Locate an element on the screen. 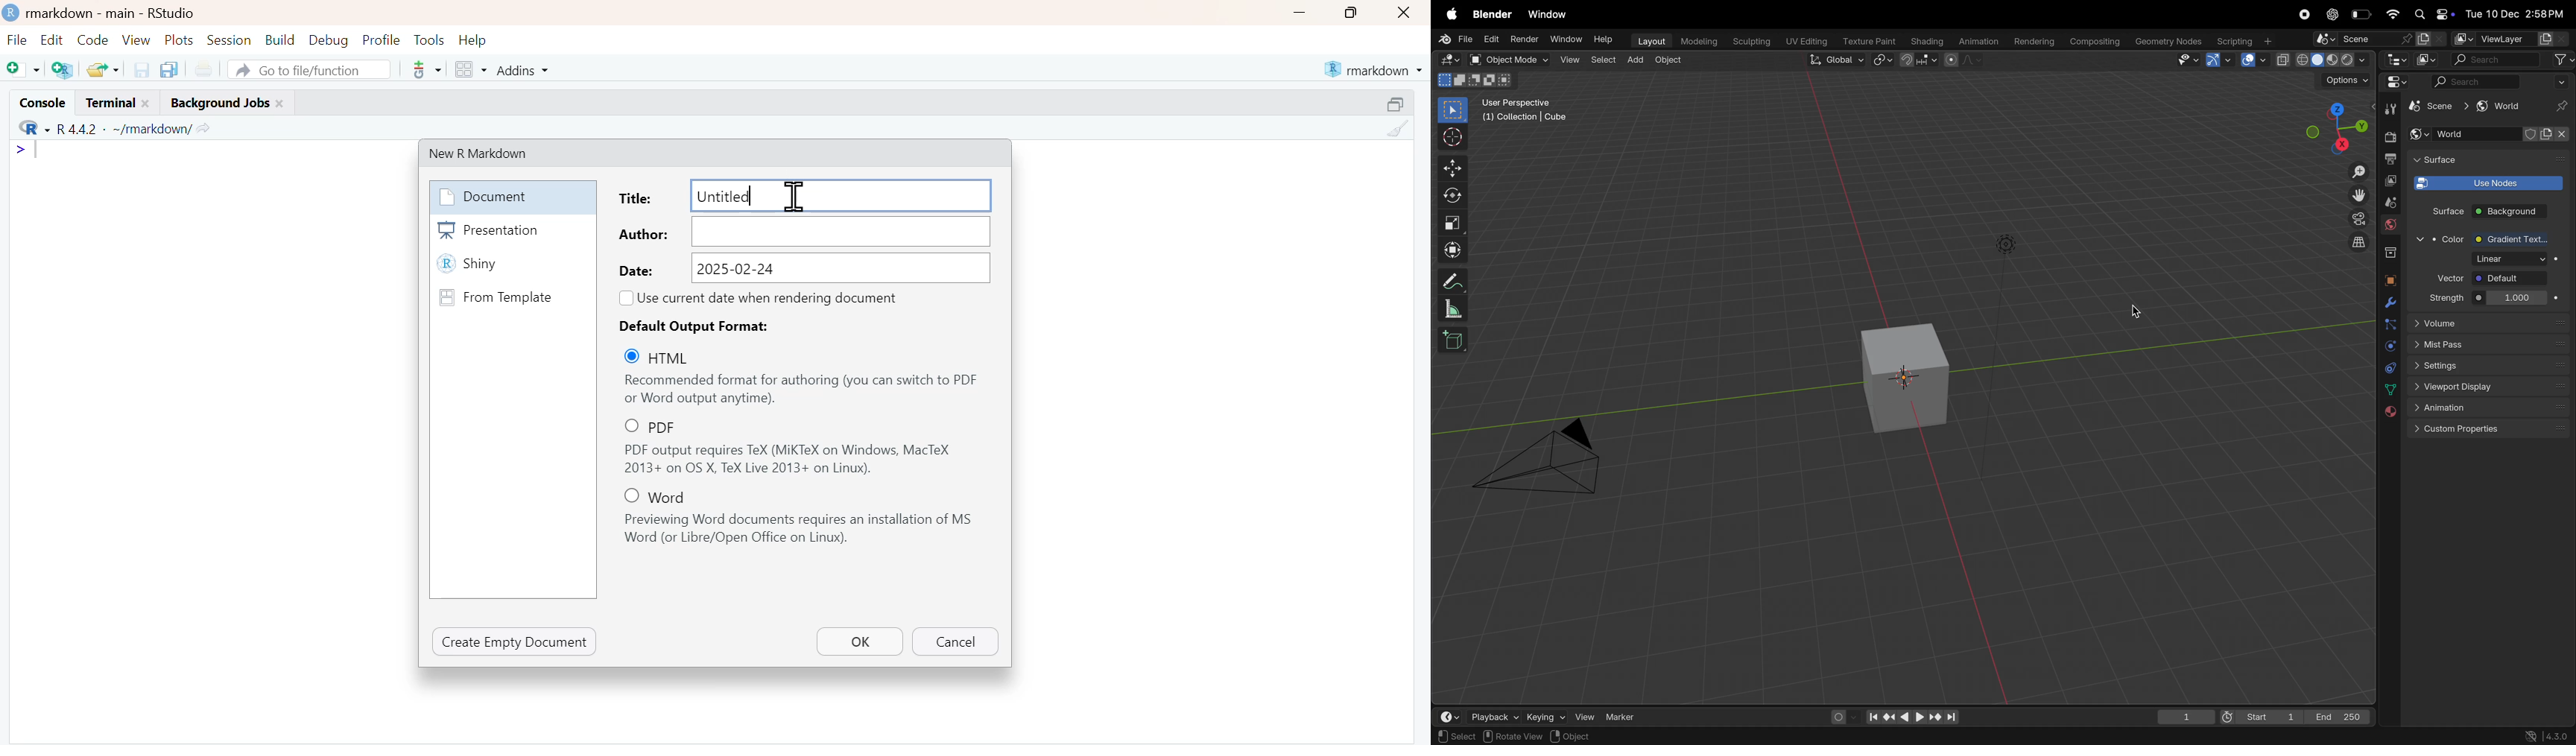  current project - rmarkdown is located at coordinates (1373, 69).